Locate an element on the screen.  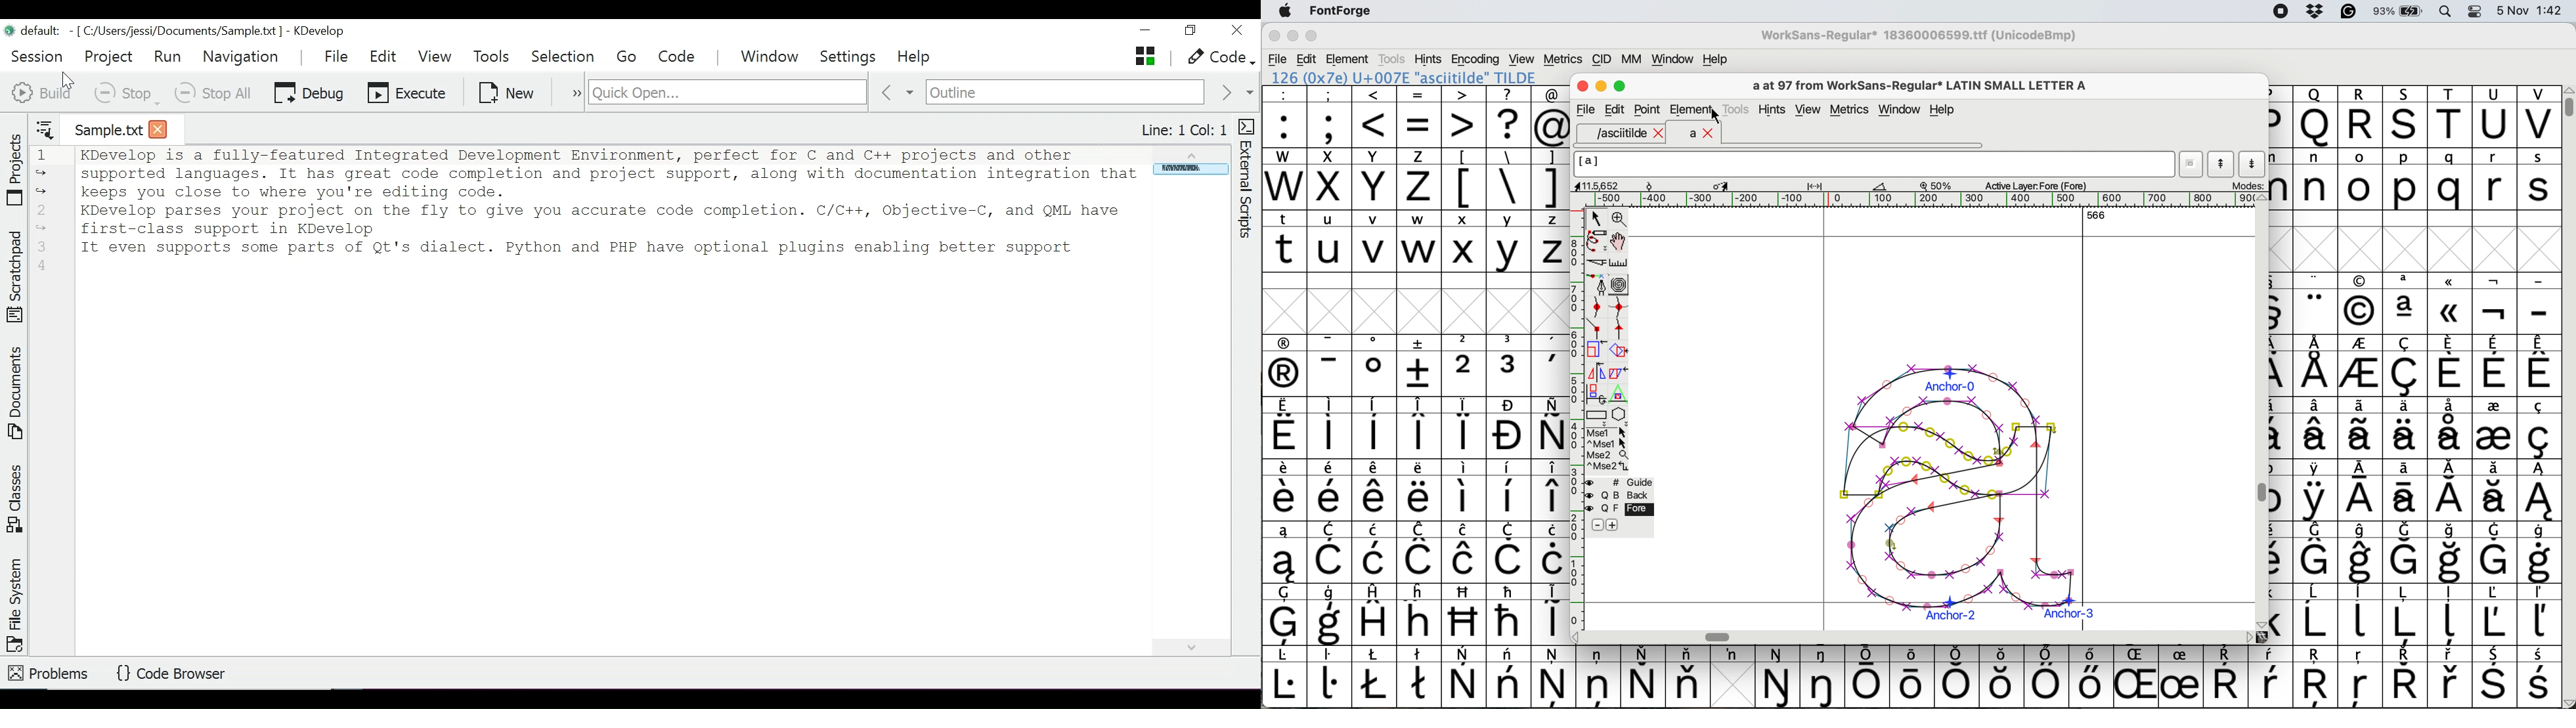
Session is located at coordinates (37, 56).